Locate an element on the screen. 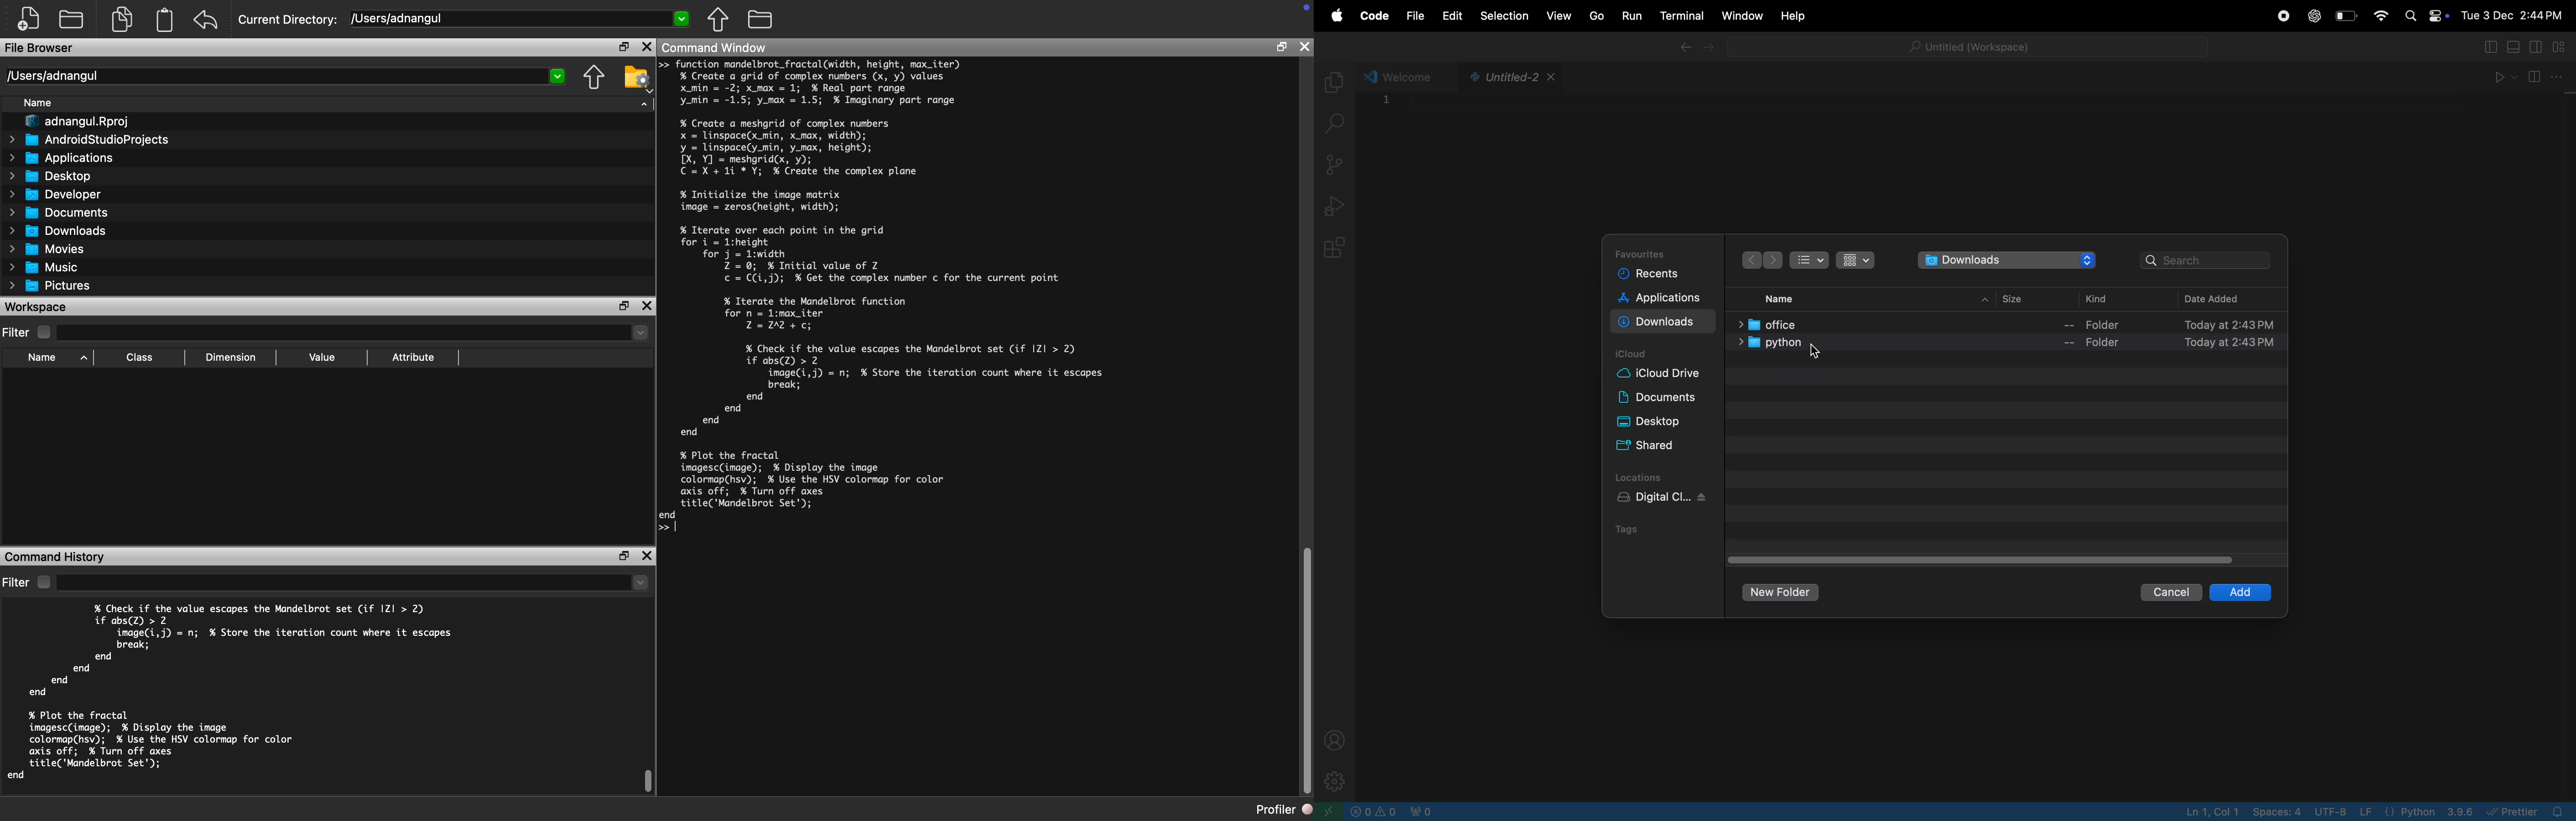  run is located at coordinates (1631, 15).